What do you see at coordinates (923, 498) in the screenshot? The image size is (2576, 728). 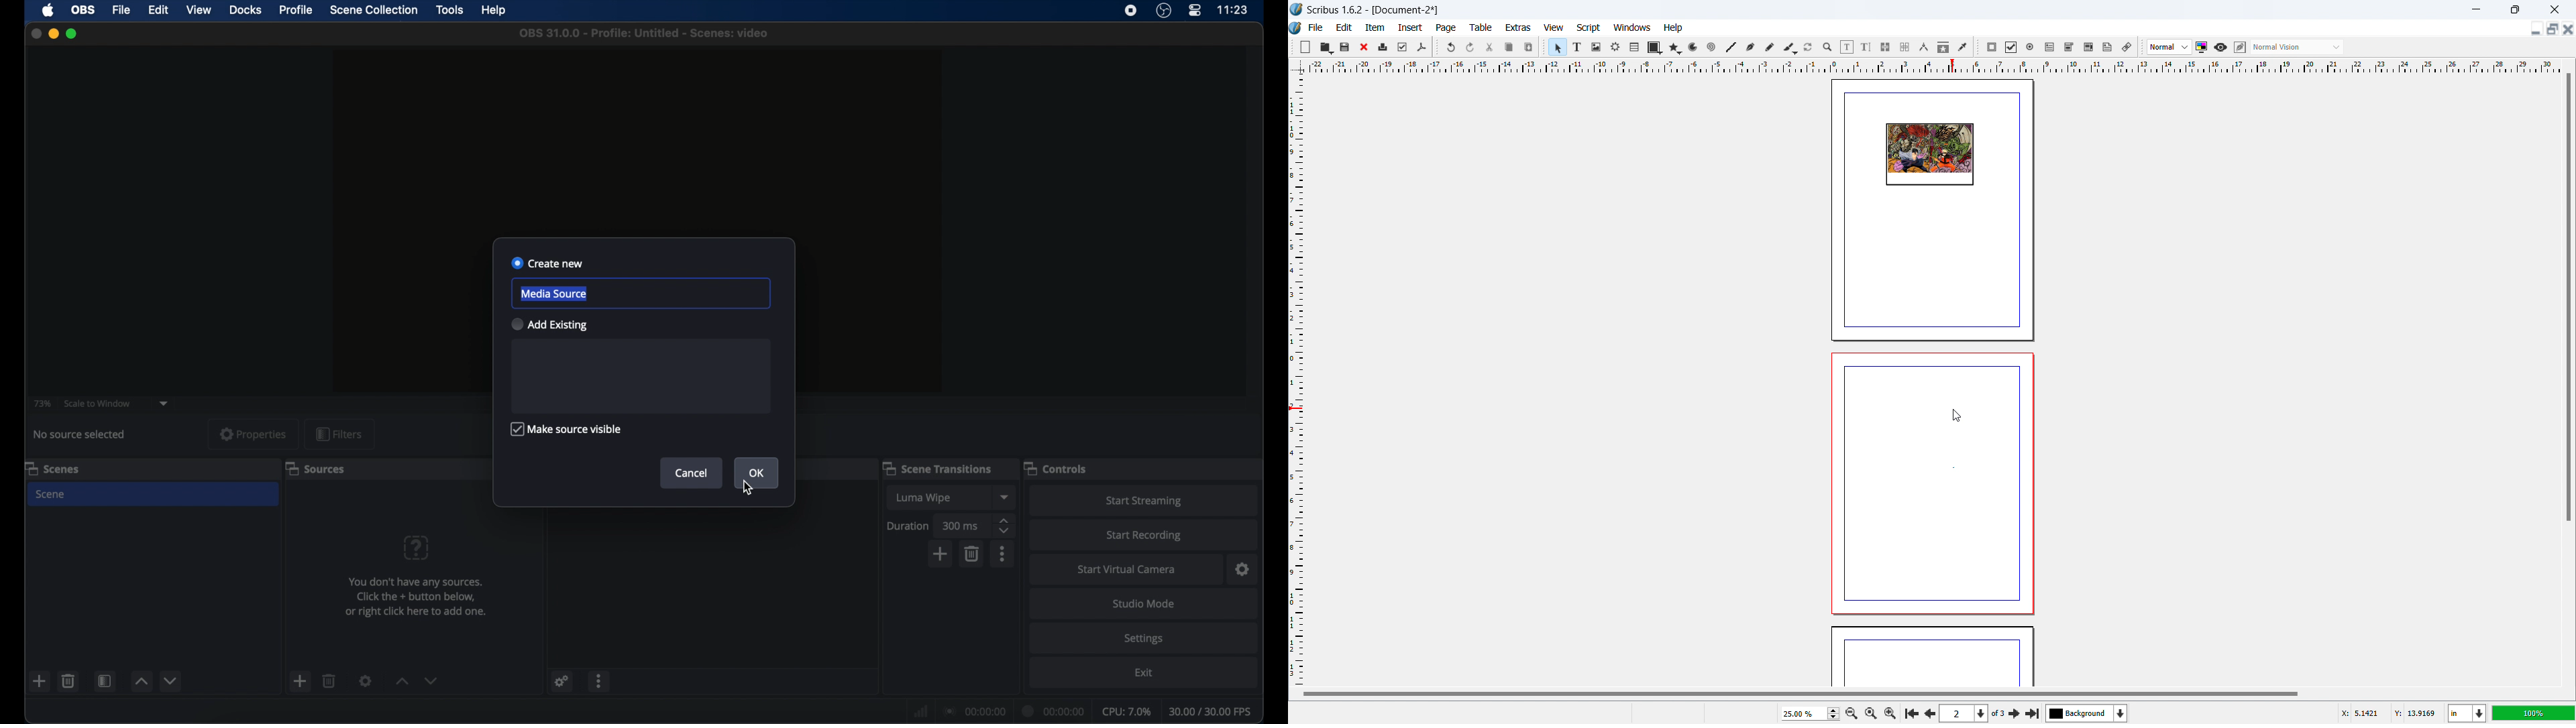 I see `luma wipe` at bounding box center [923, 498].